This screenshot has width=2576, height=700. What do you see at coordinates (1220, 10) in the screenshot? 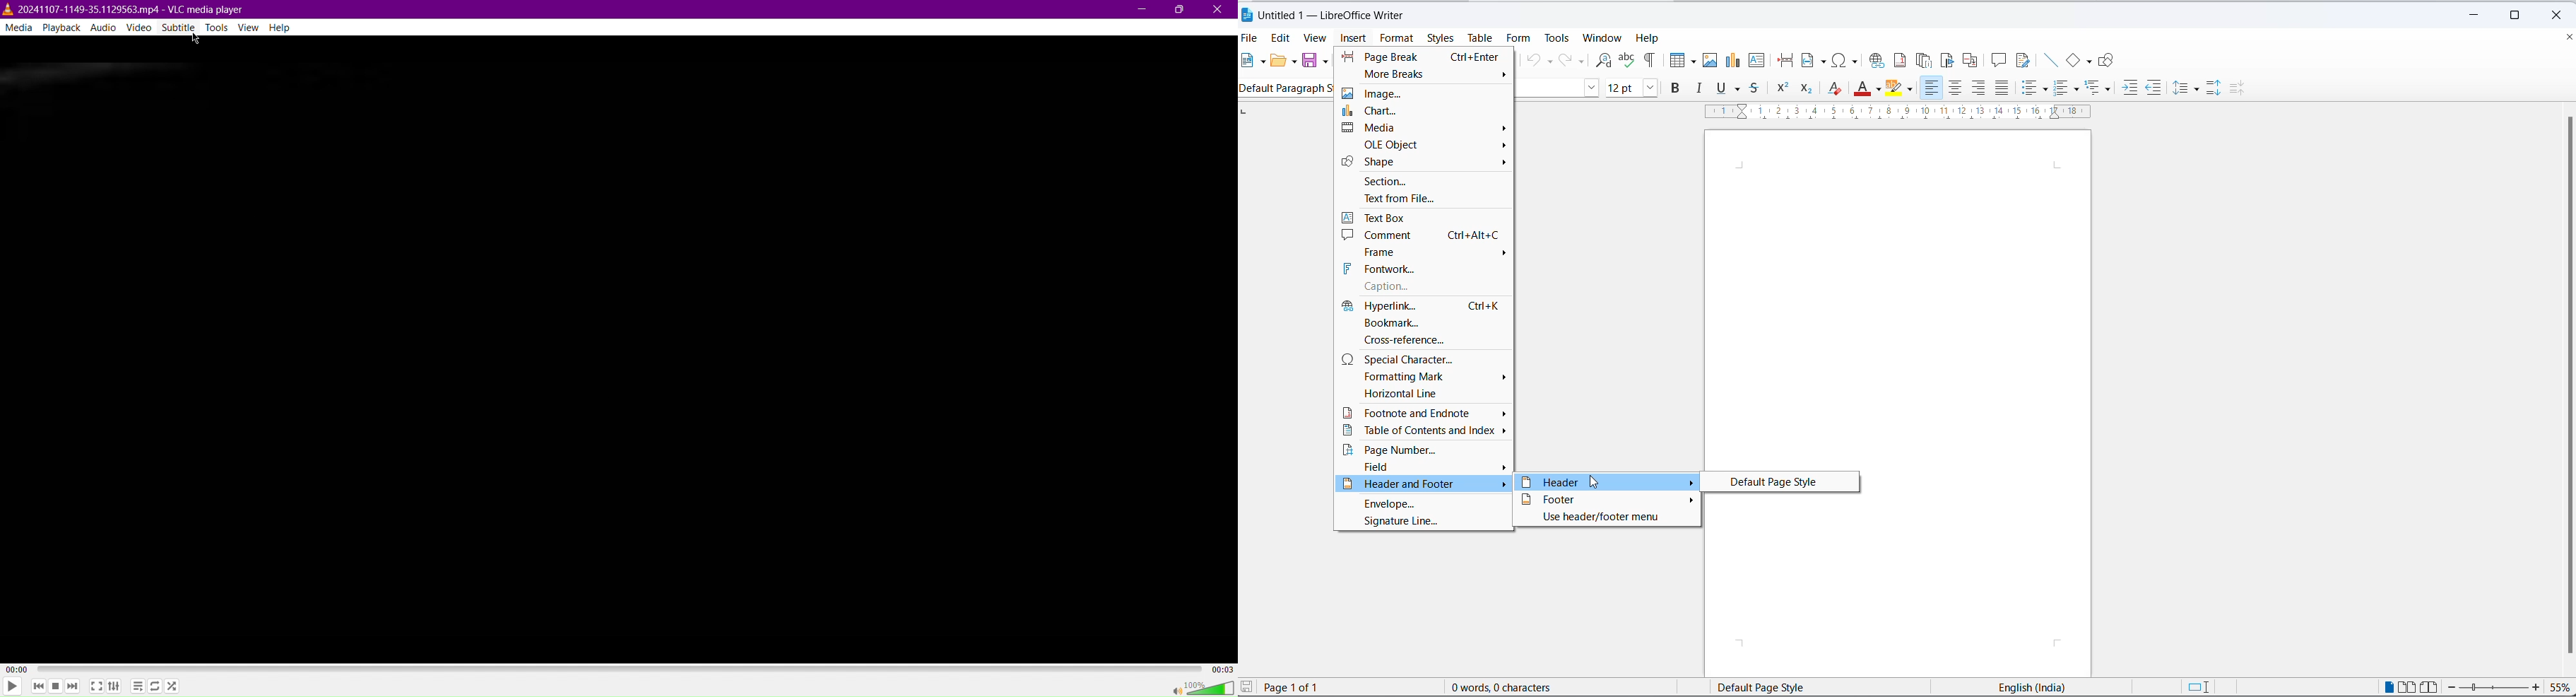
I see `Close` at bounding box center [1220, 10].